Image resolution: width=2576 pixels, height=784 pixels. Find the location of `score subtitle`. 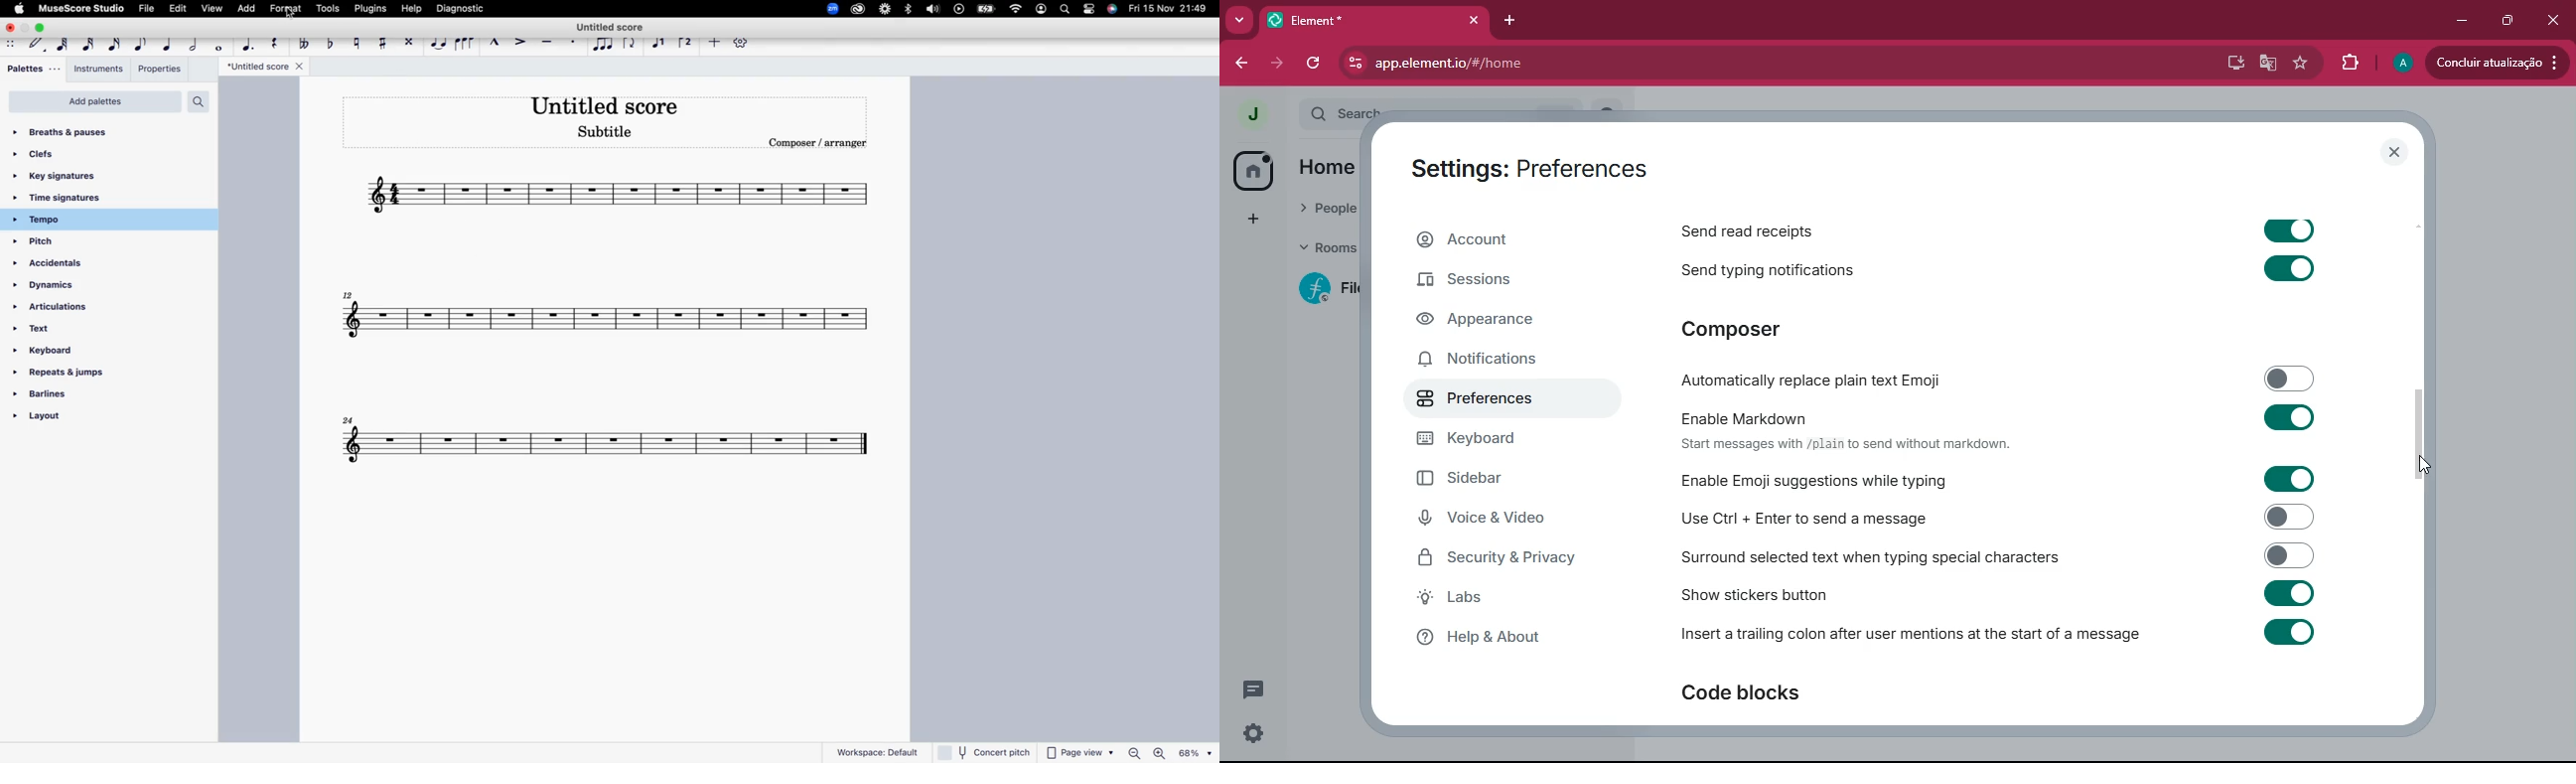

score subtitle is located at coordinates (607, 132).